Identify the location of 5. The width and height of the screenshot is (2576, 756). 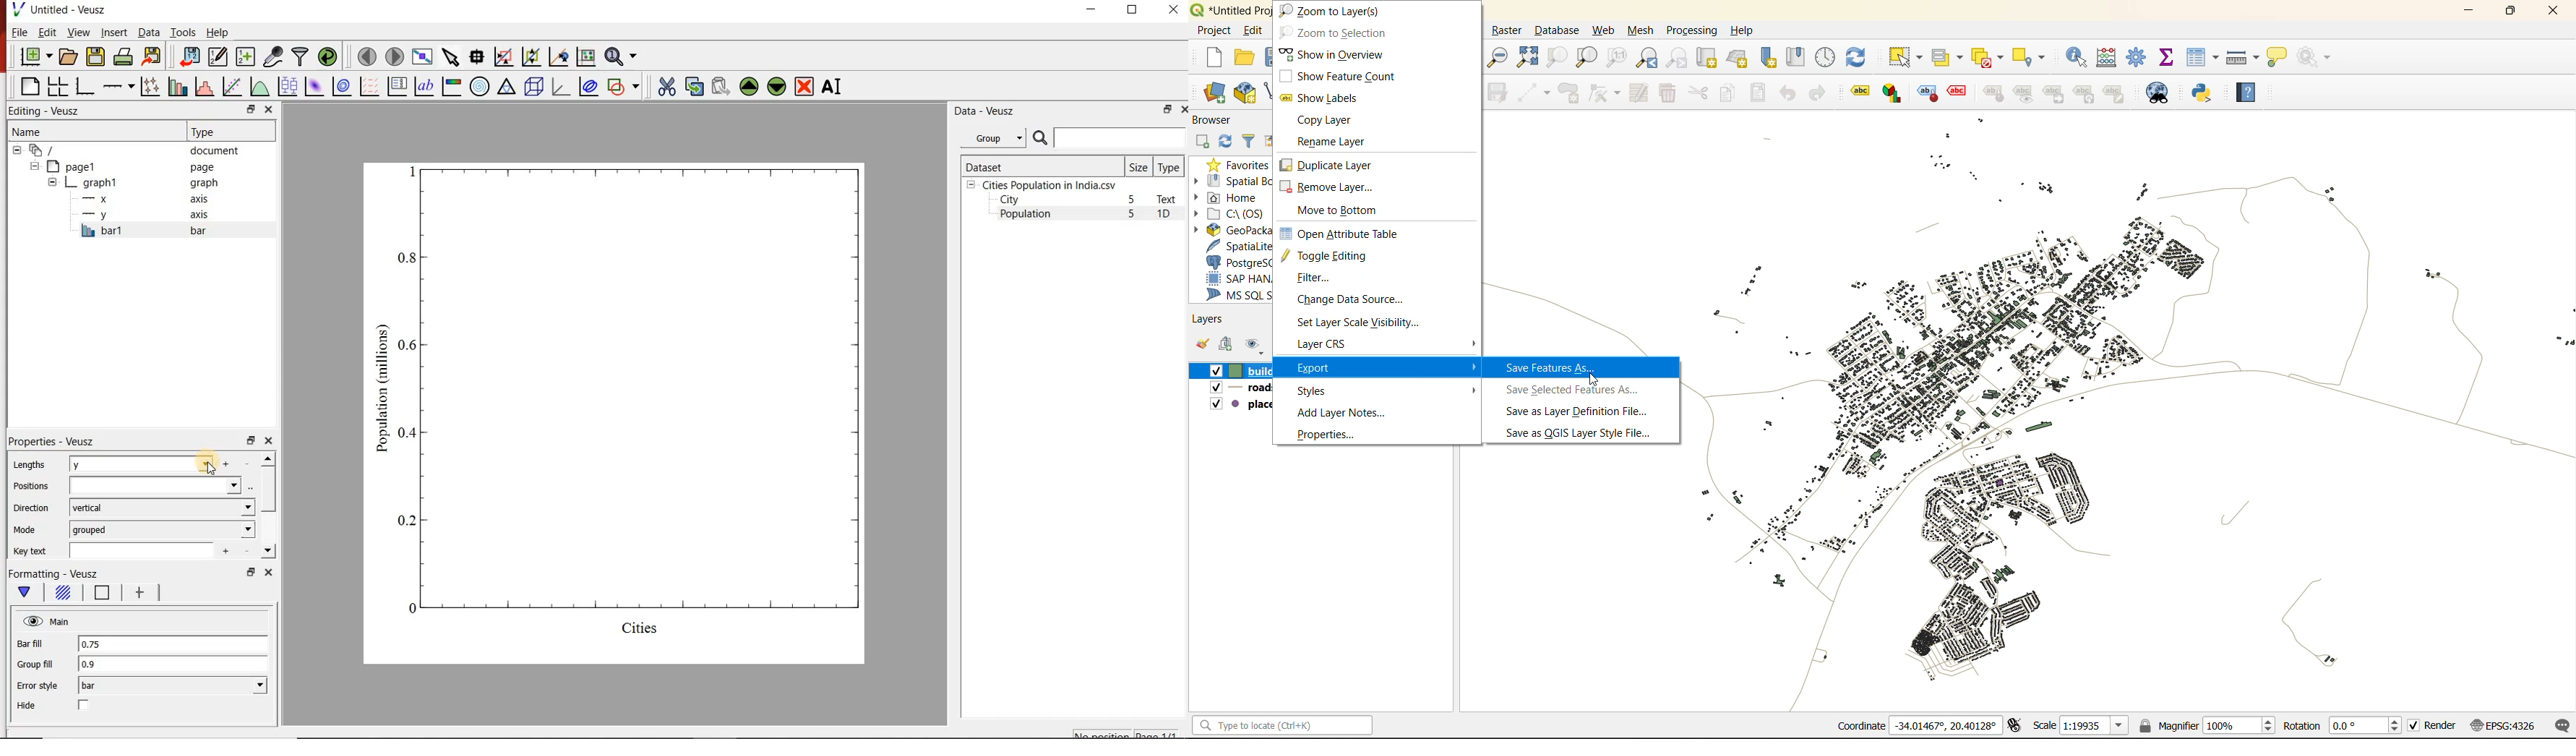
(1133, 200).